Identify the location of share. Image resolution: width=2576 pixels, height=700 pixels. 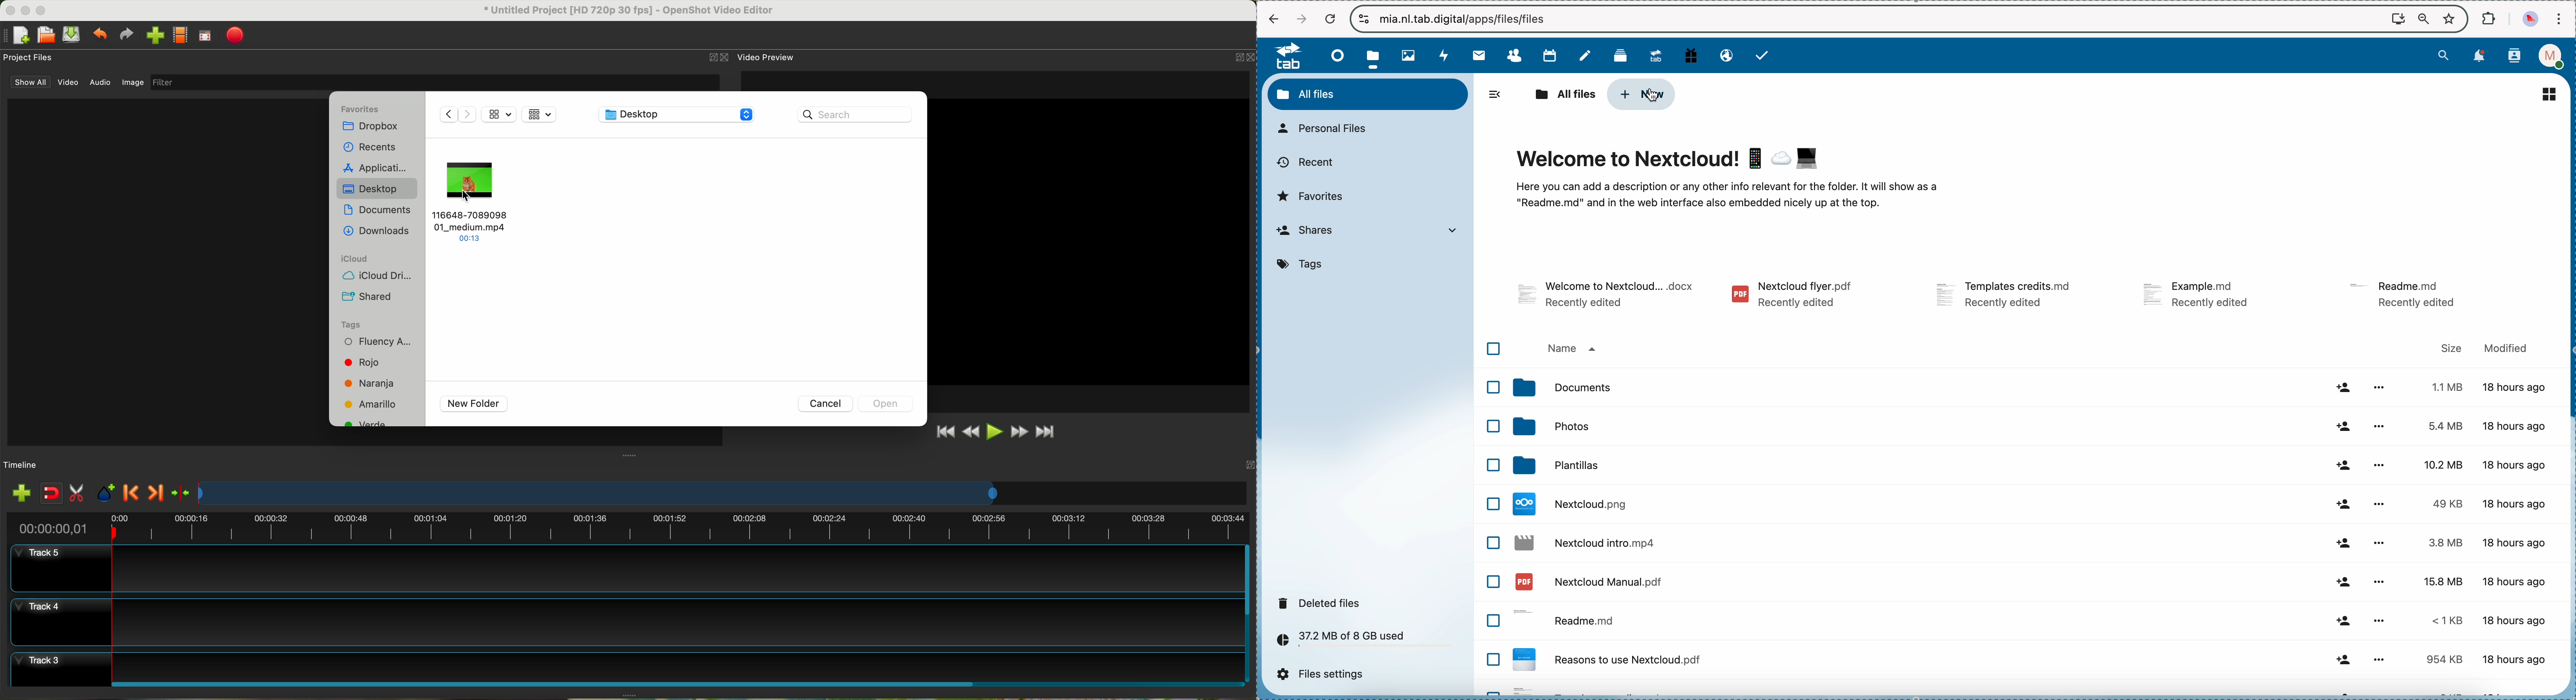
(2345, 543).